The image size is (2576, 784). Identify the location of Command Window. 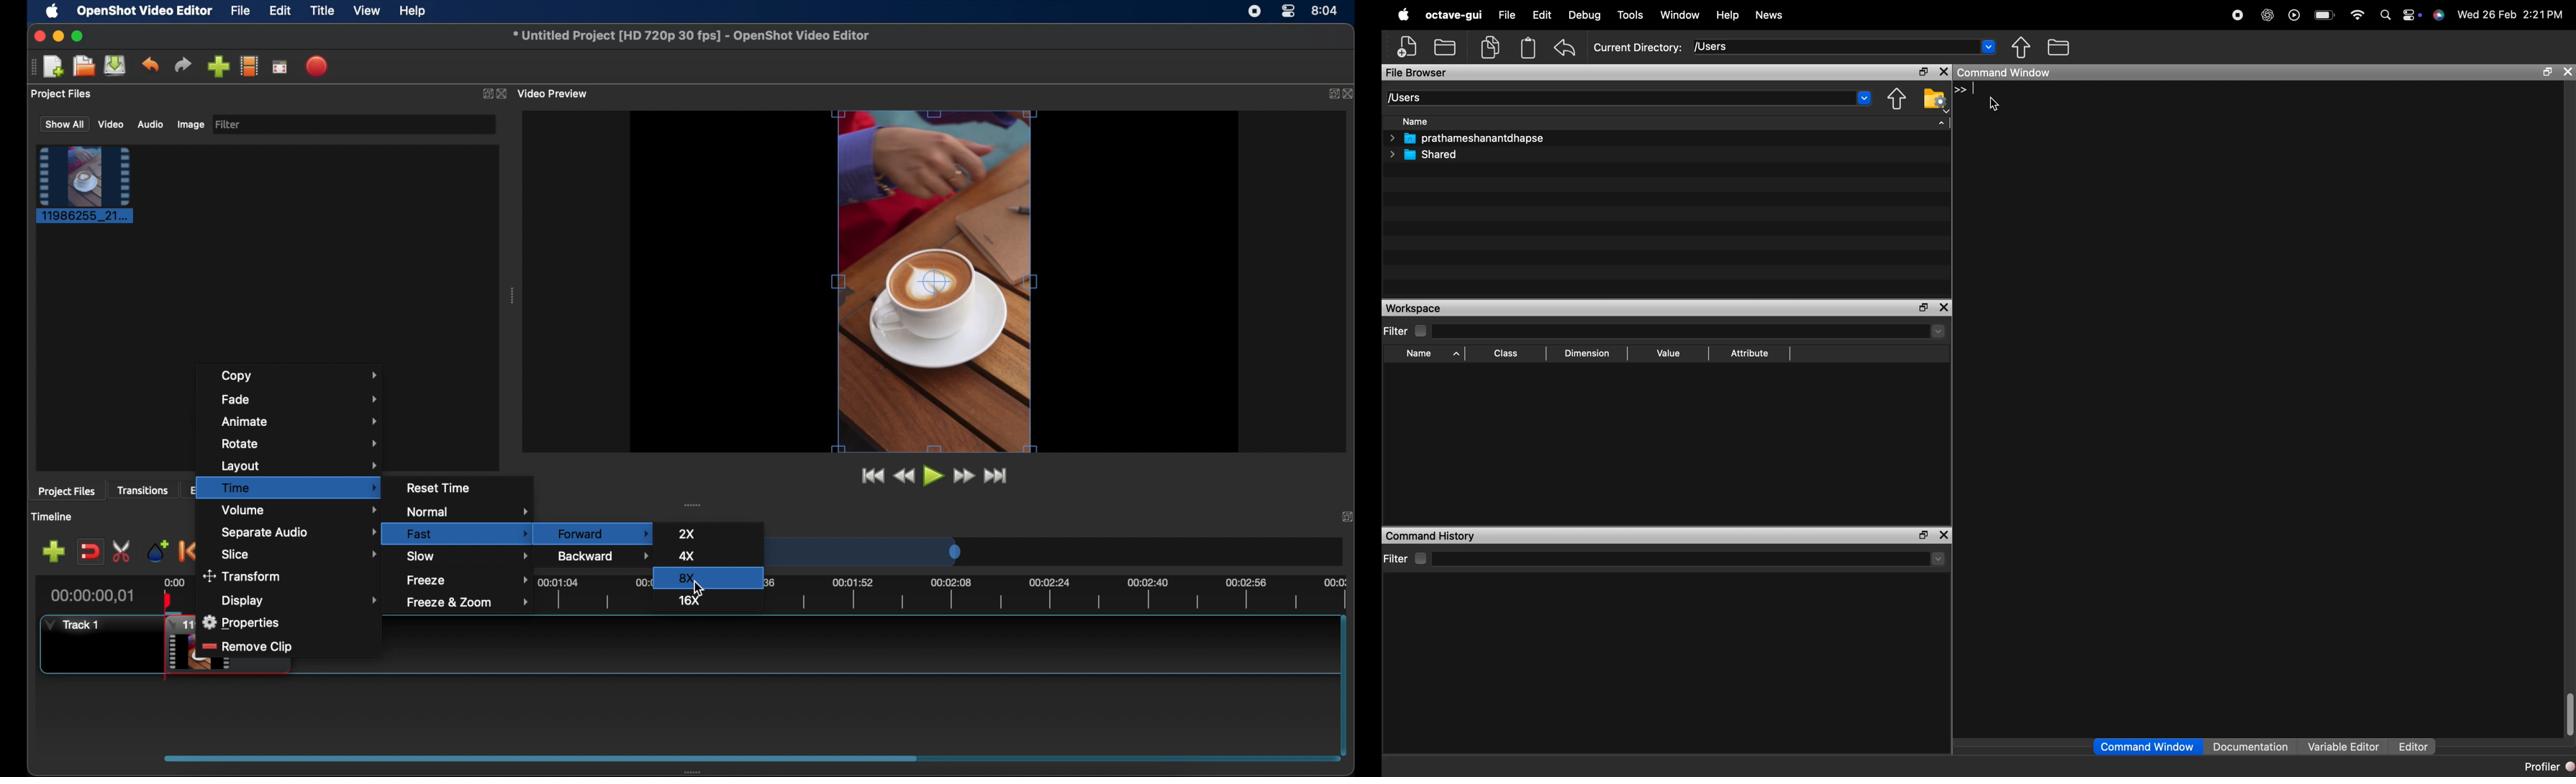
(2005, 71).